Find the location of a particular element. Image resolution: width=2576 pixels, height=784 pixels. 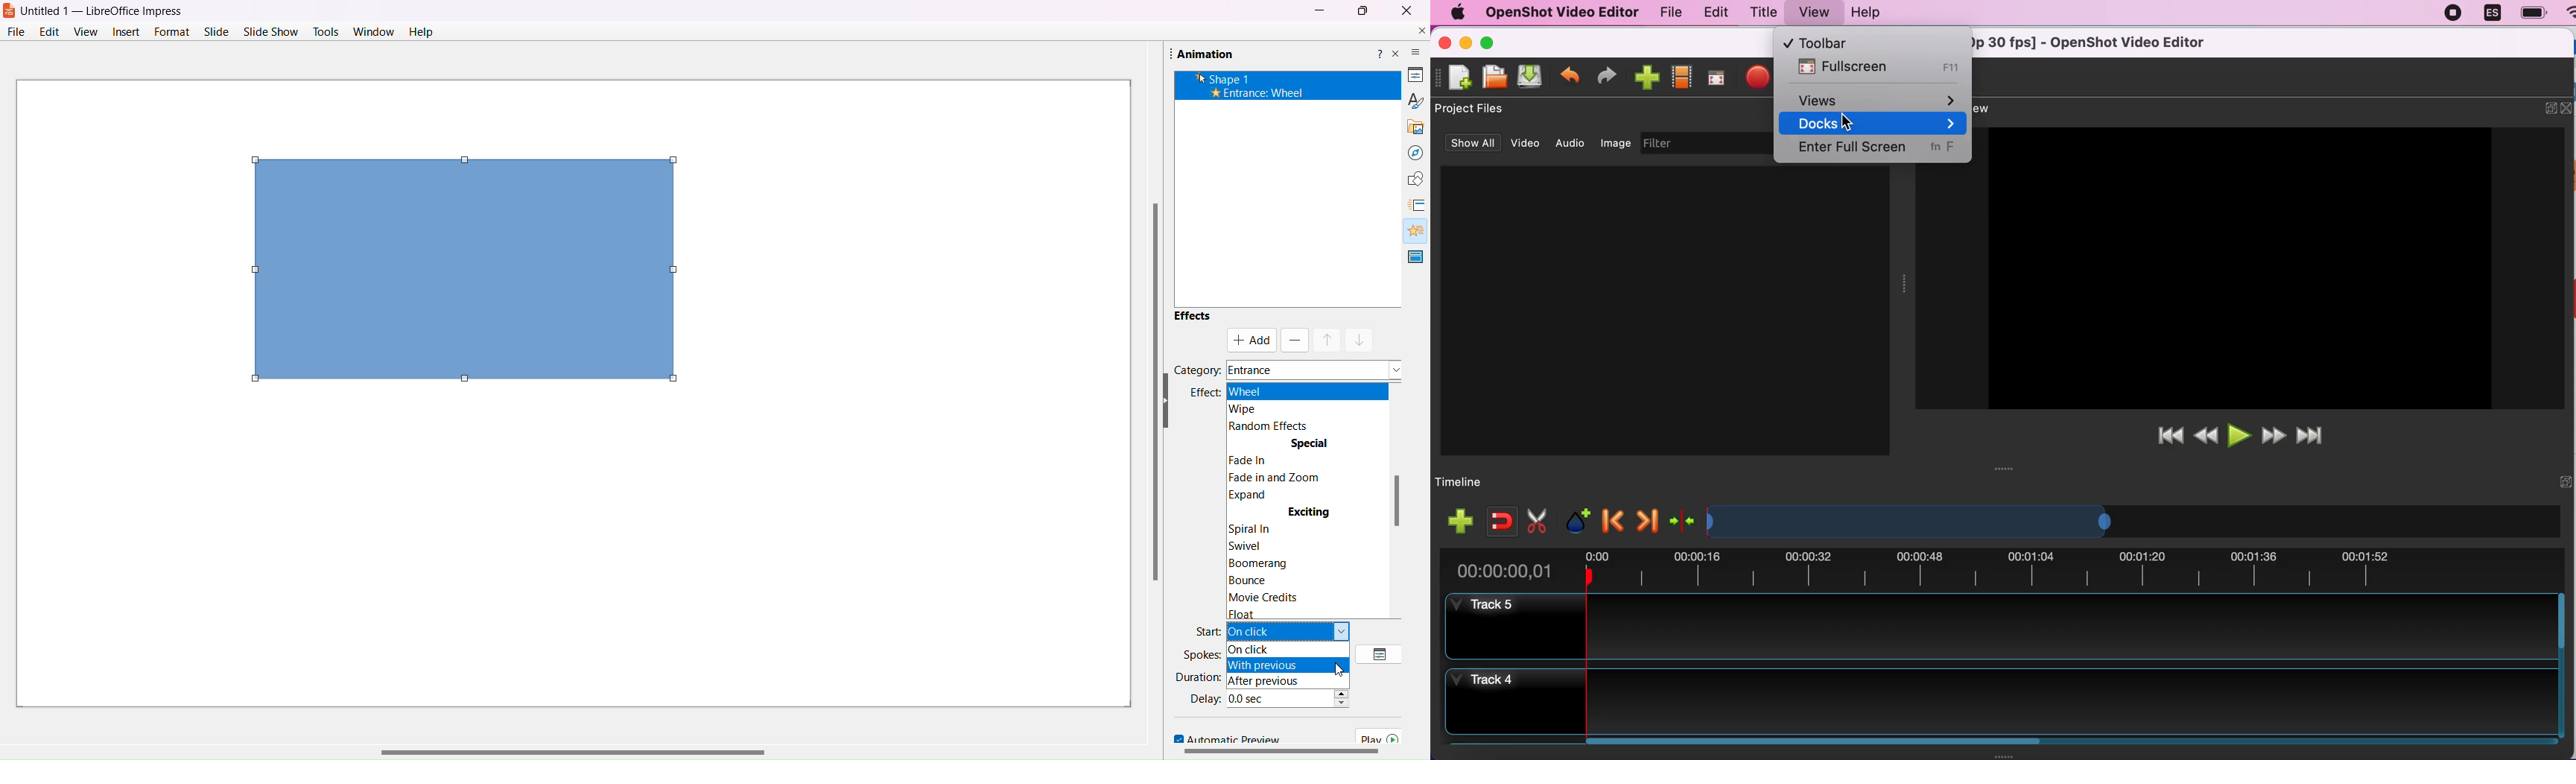

Expand/Shrink timeline view is located at coordinates (1913, 521).